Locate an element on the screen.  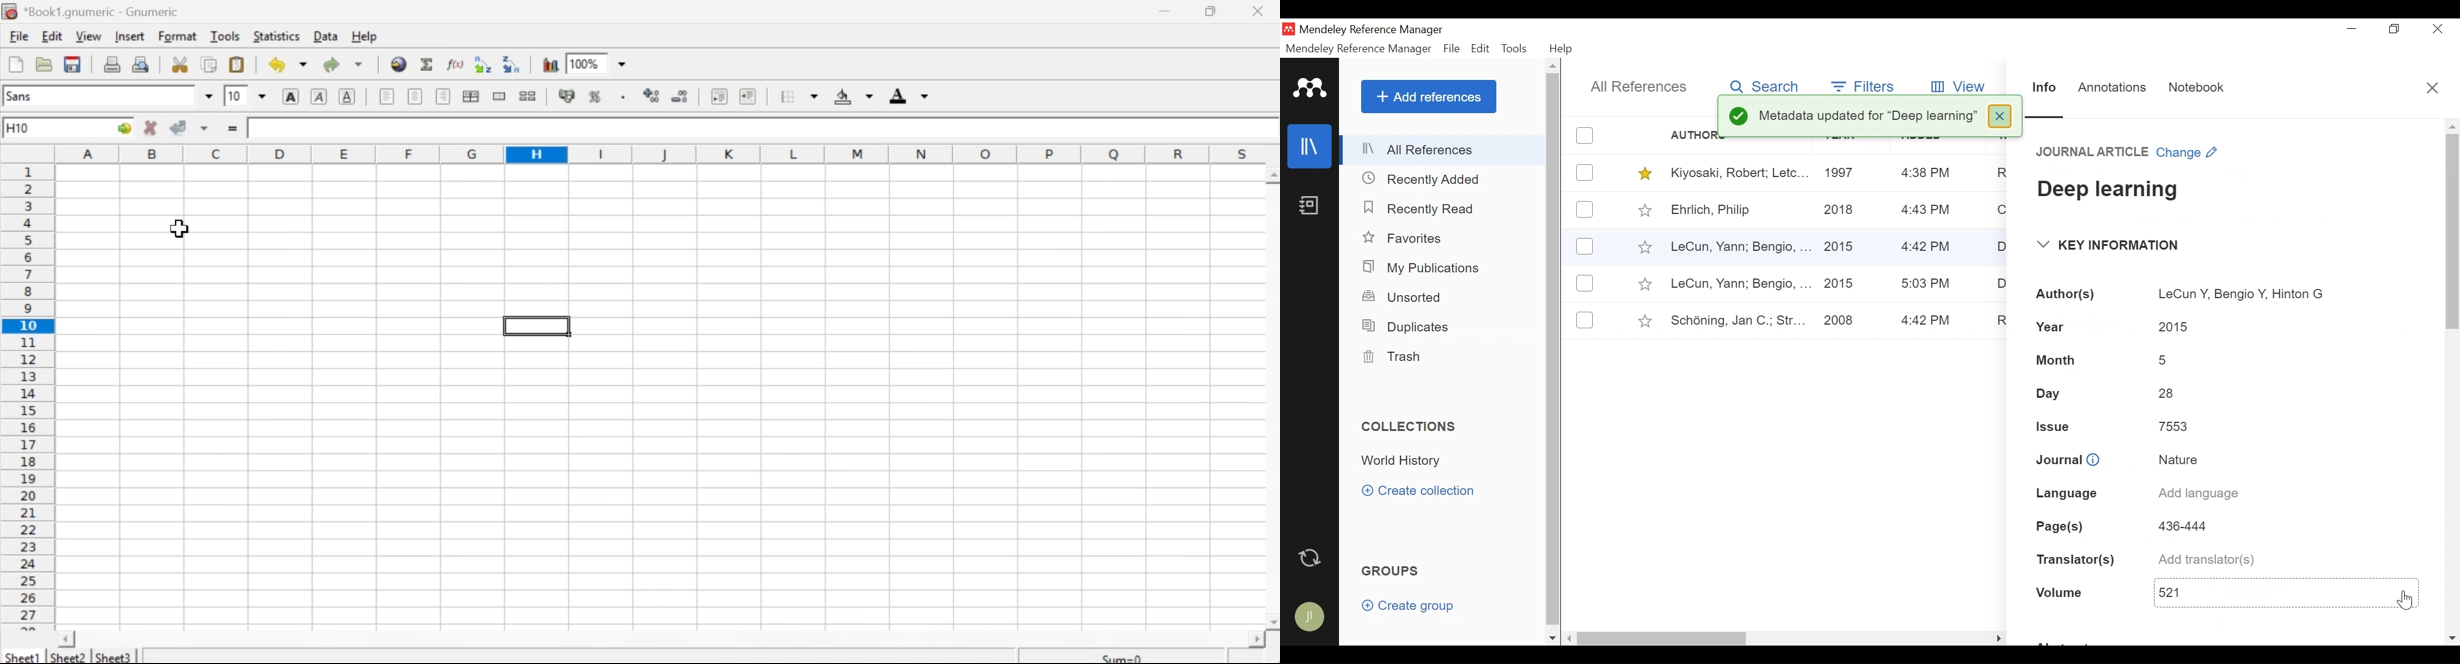
Year is located at coordinates (2050, 326).